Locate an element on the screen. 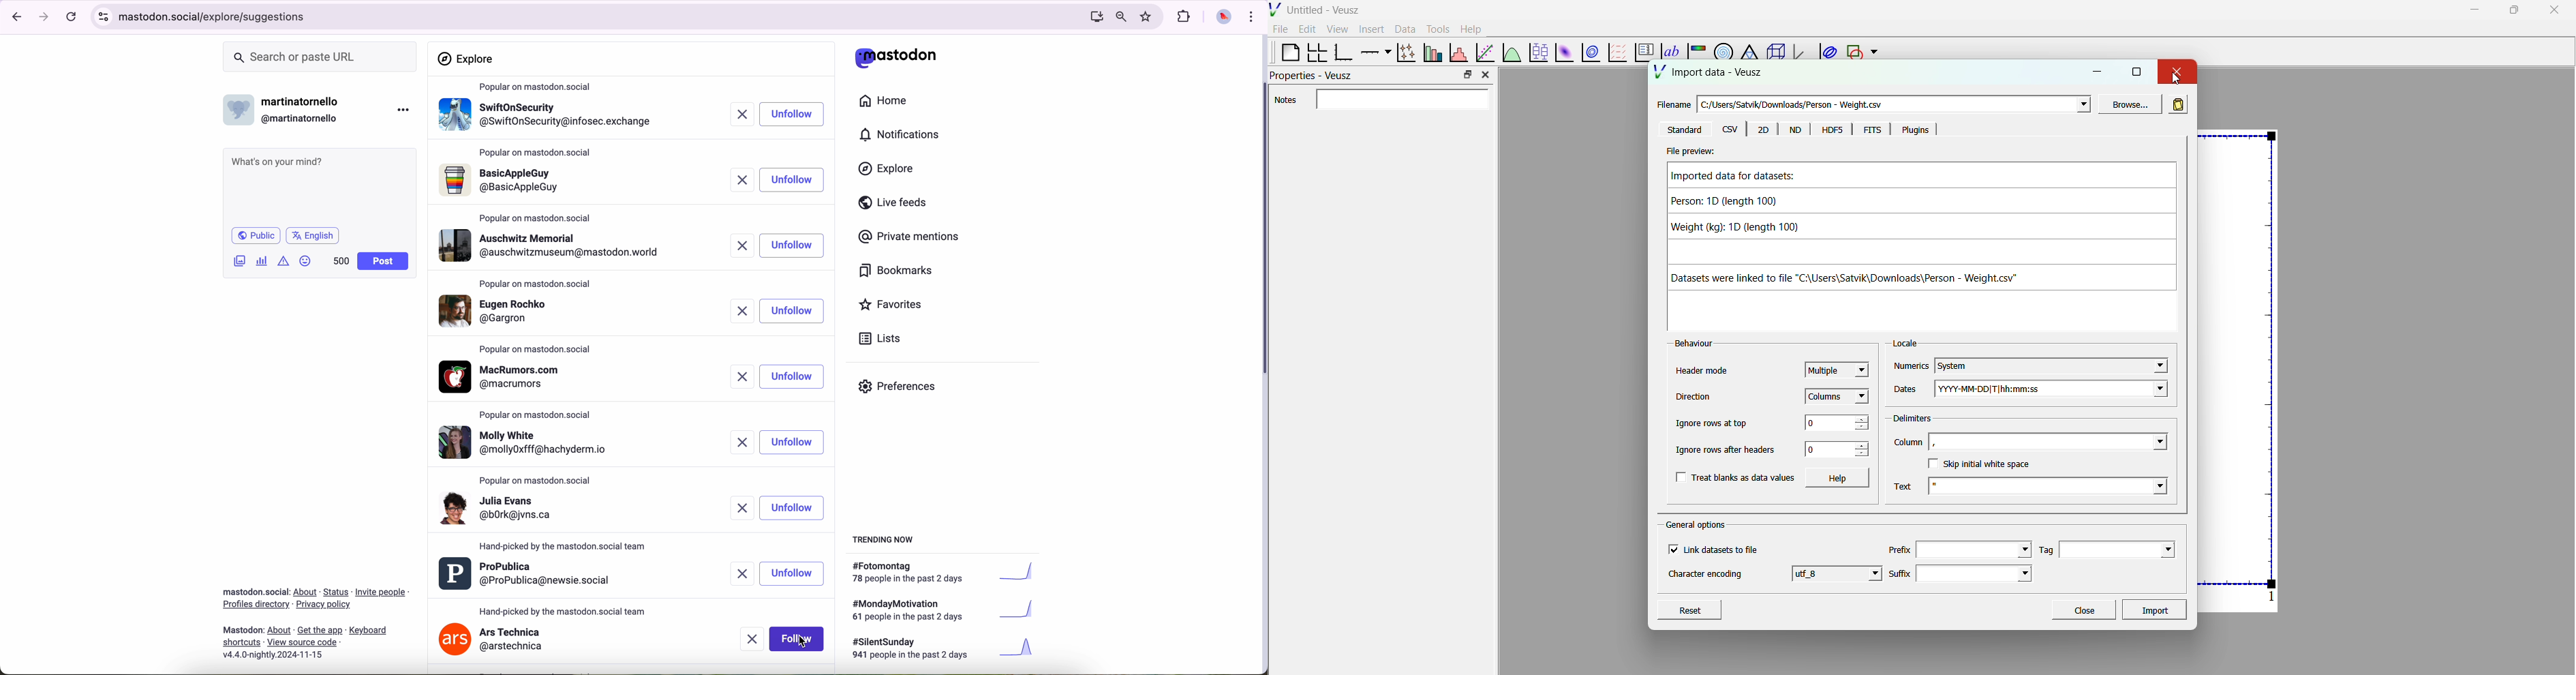 This screenshot has height=700, width=2576. zoom out is located at coordinates (1120, 16).